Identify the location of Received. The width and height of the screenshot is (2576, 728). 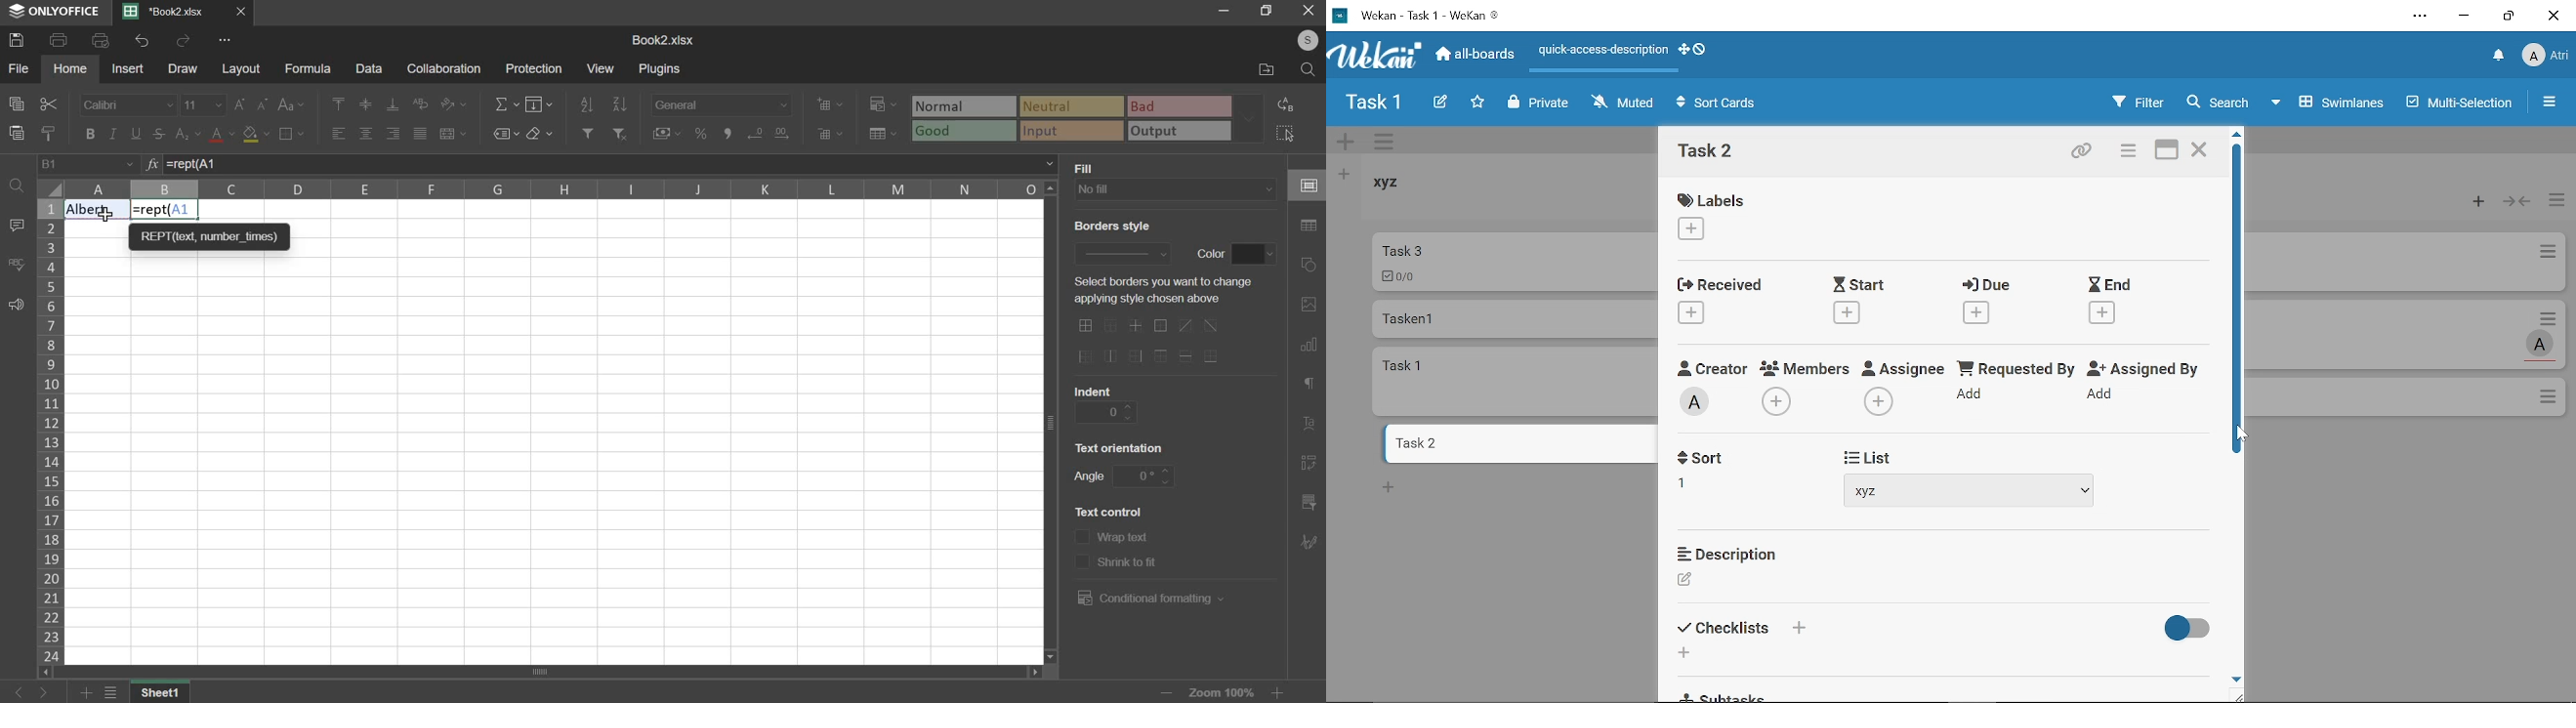
(1722, 286).